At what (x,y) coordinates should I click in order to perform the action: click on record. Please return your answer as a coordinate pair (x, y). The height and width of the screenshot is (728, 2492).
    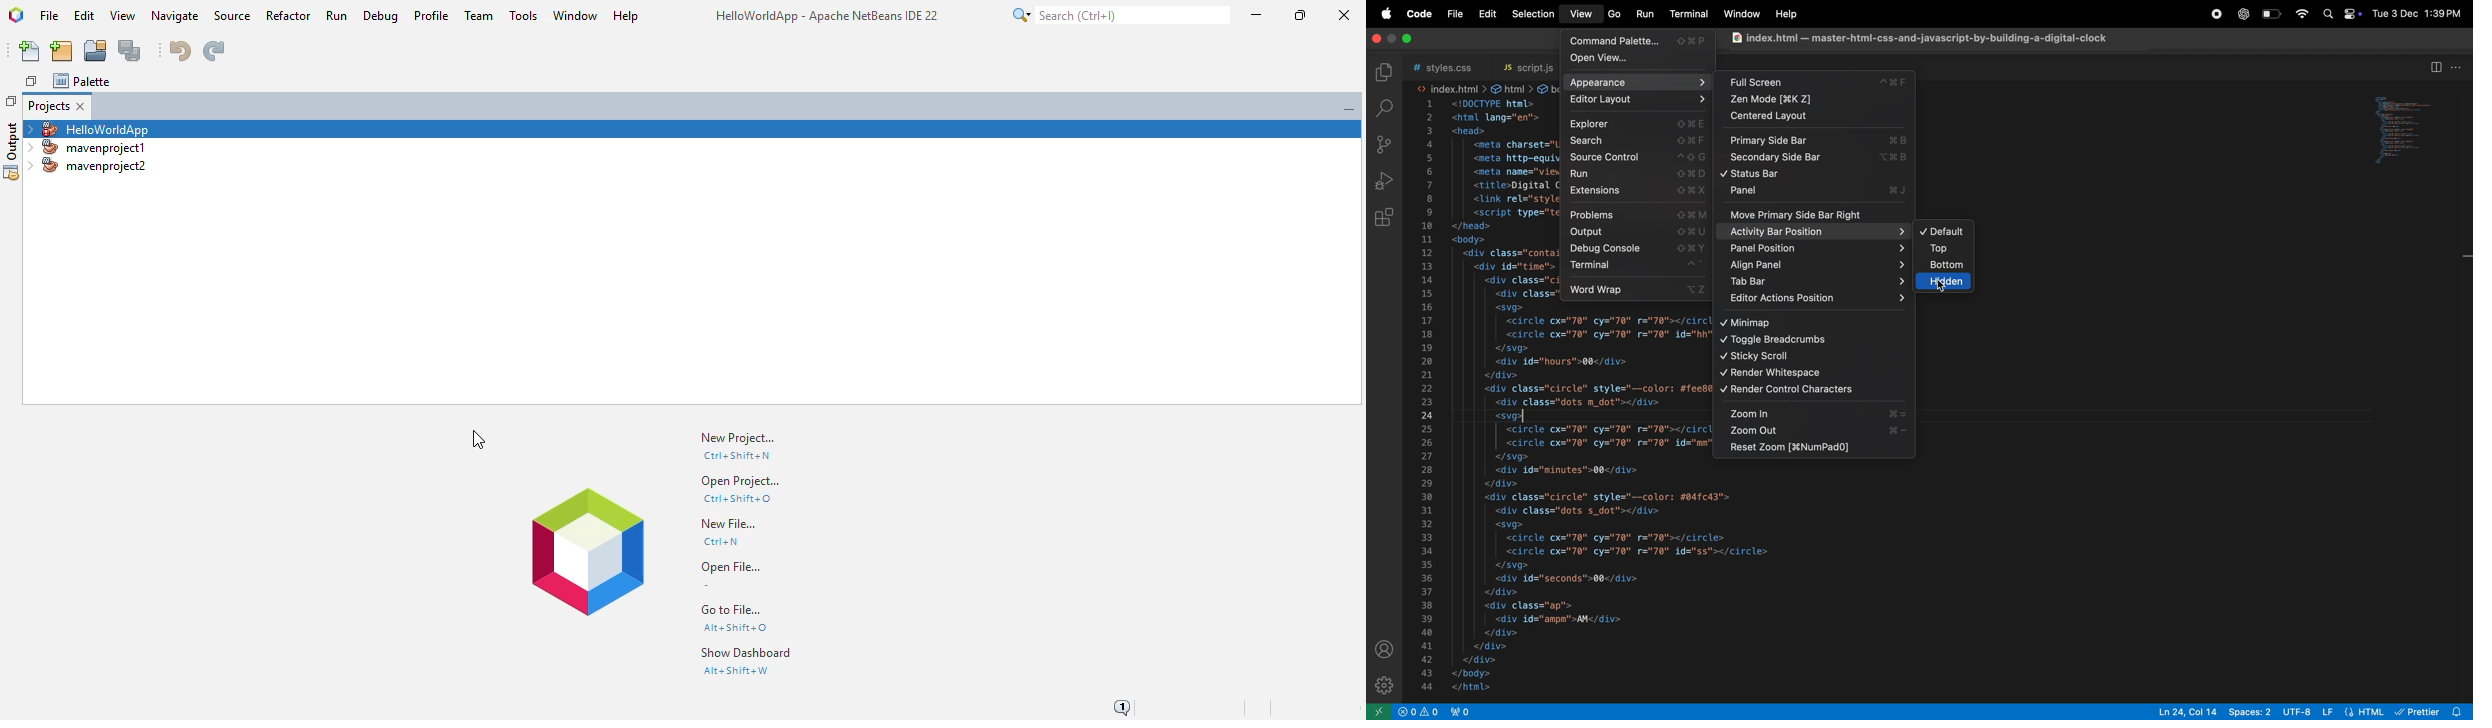
    Looking at the image, I should click on (2212, 14).